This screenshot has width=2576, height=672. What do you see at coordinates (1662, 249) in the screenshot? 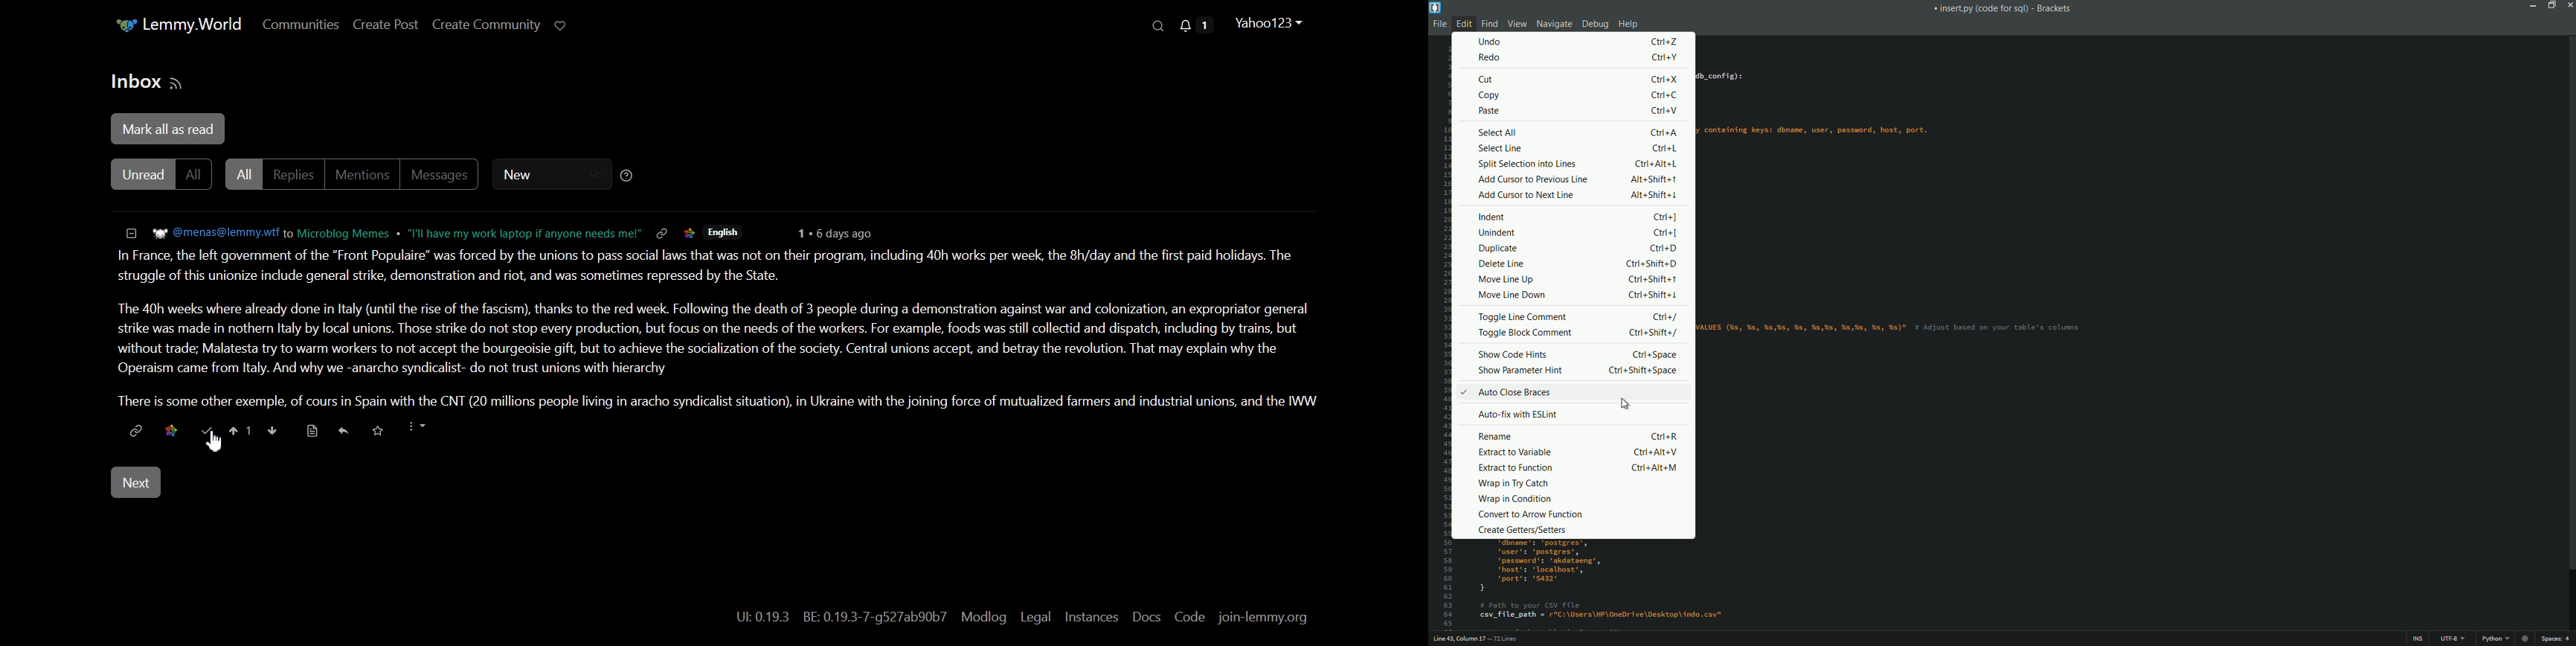
I see `keyboard shortcut` at bounding box center [1662, 249].